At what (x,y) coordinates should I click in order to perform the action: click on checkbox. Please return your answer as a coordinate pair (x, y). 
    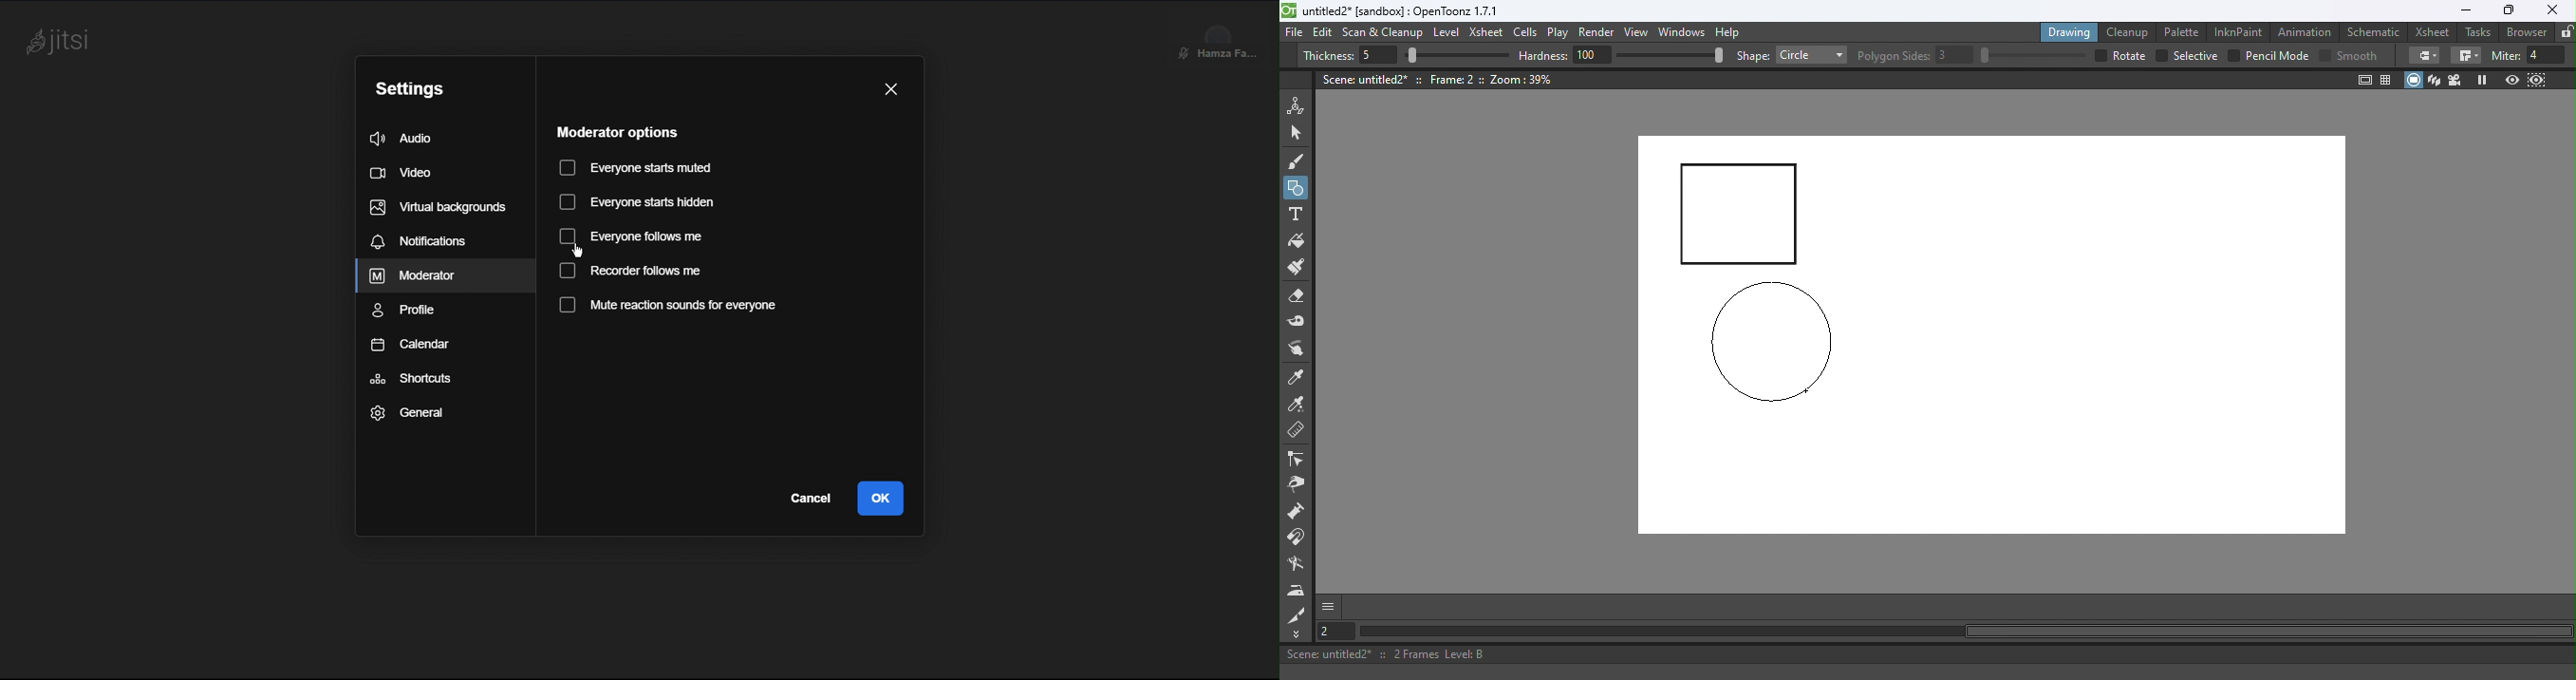
    Looking at the image, I should click on (2160, 56).